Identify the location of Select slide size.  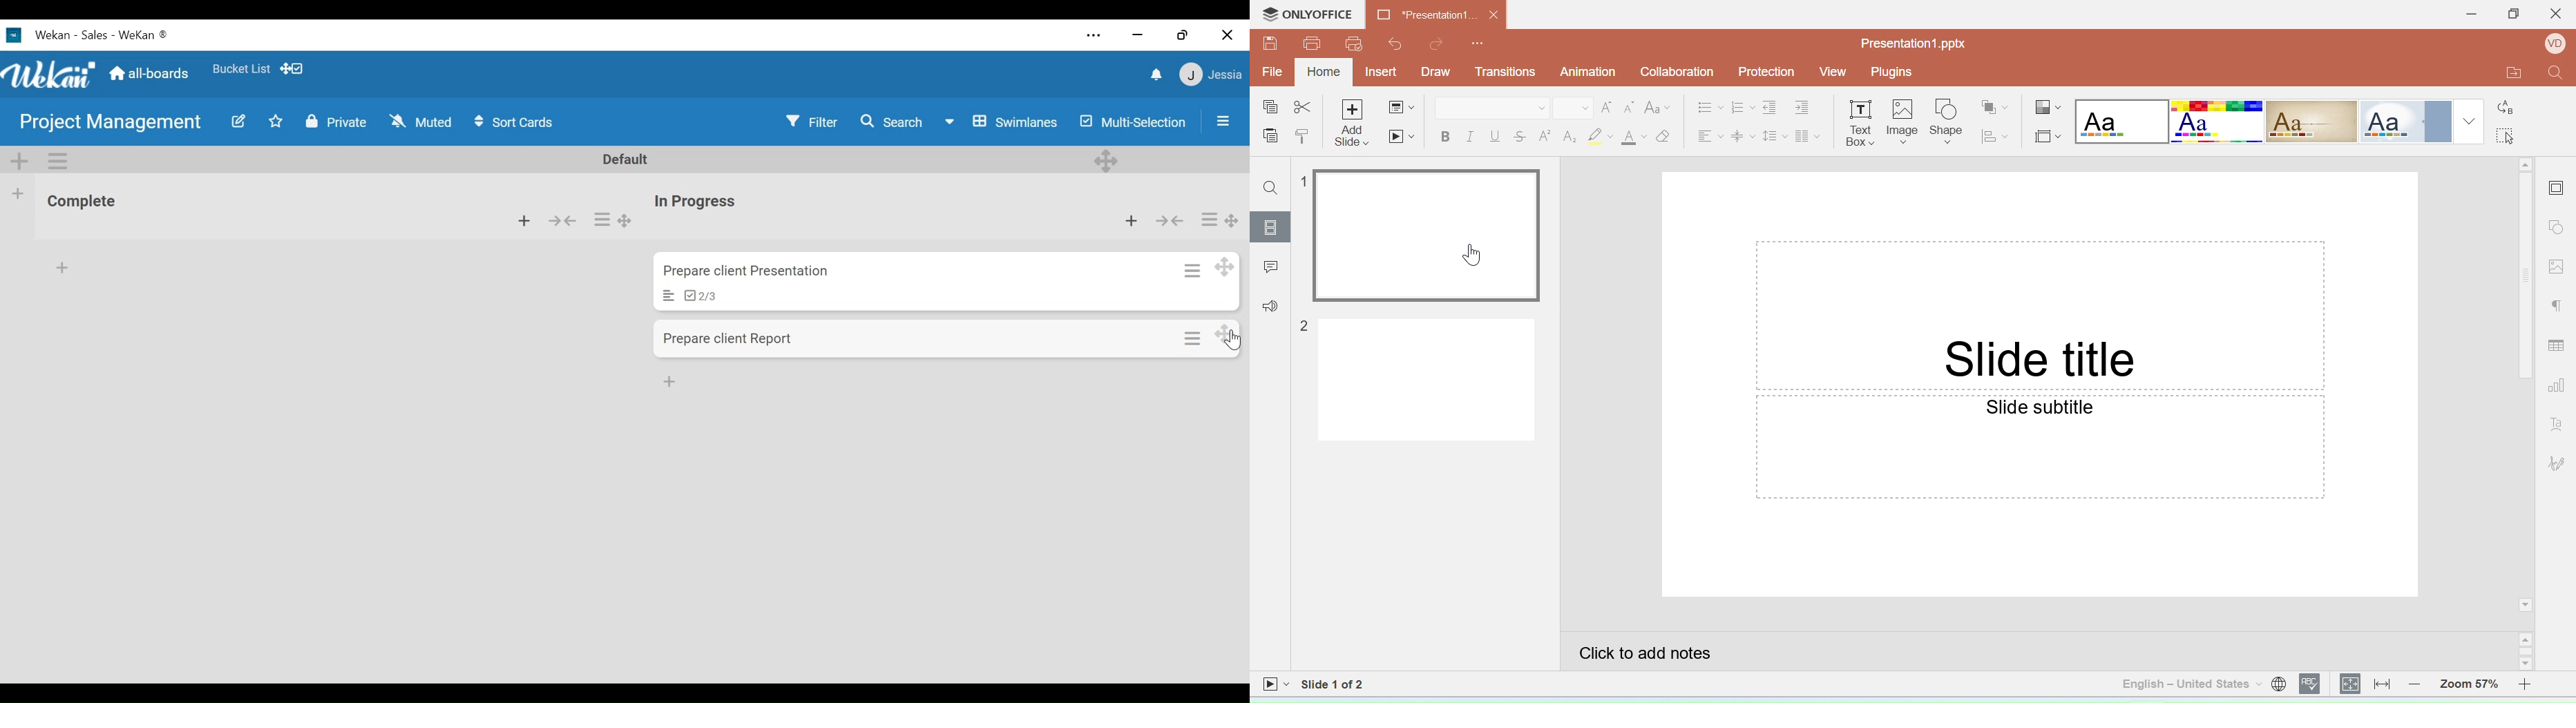
(2047, 134).